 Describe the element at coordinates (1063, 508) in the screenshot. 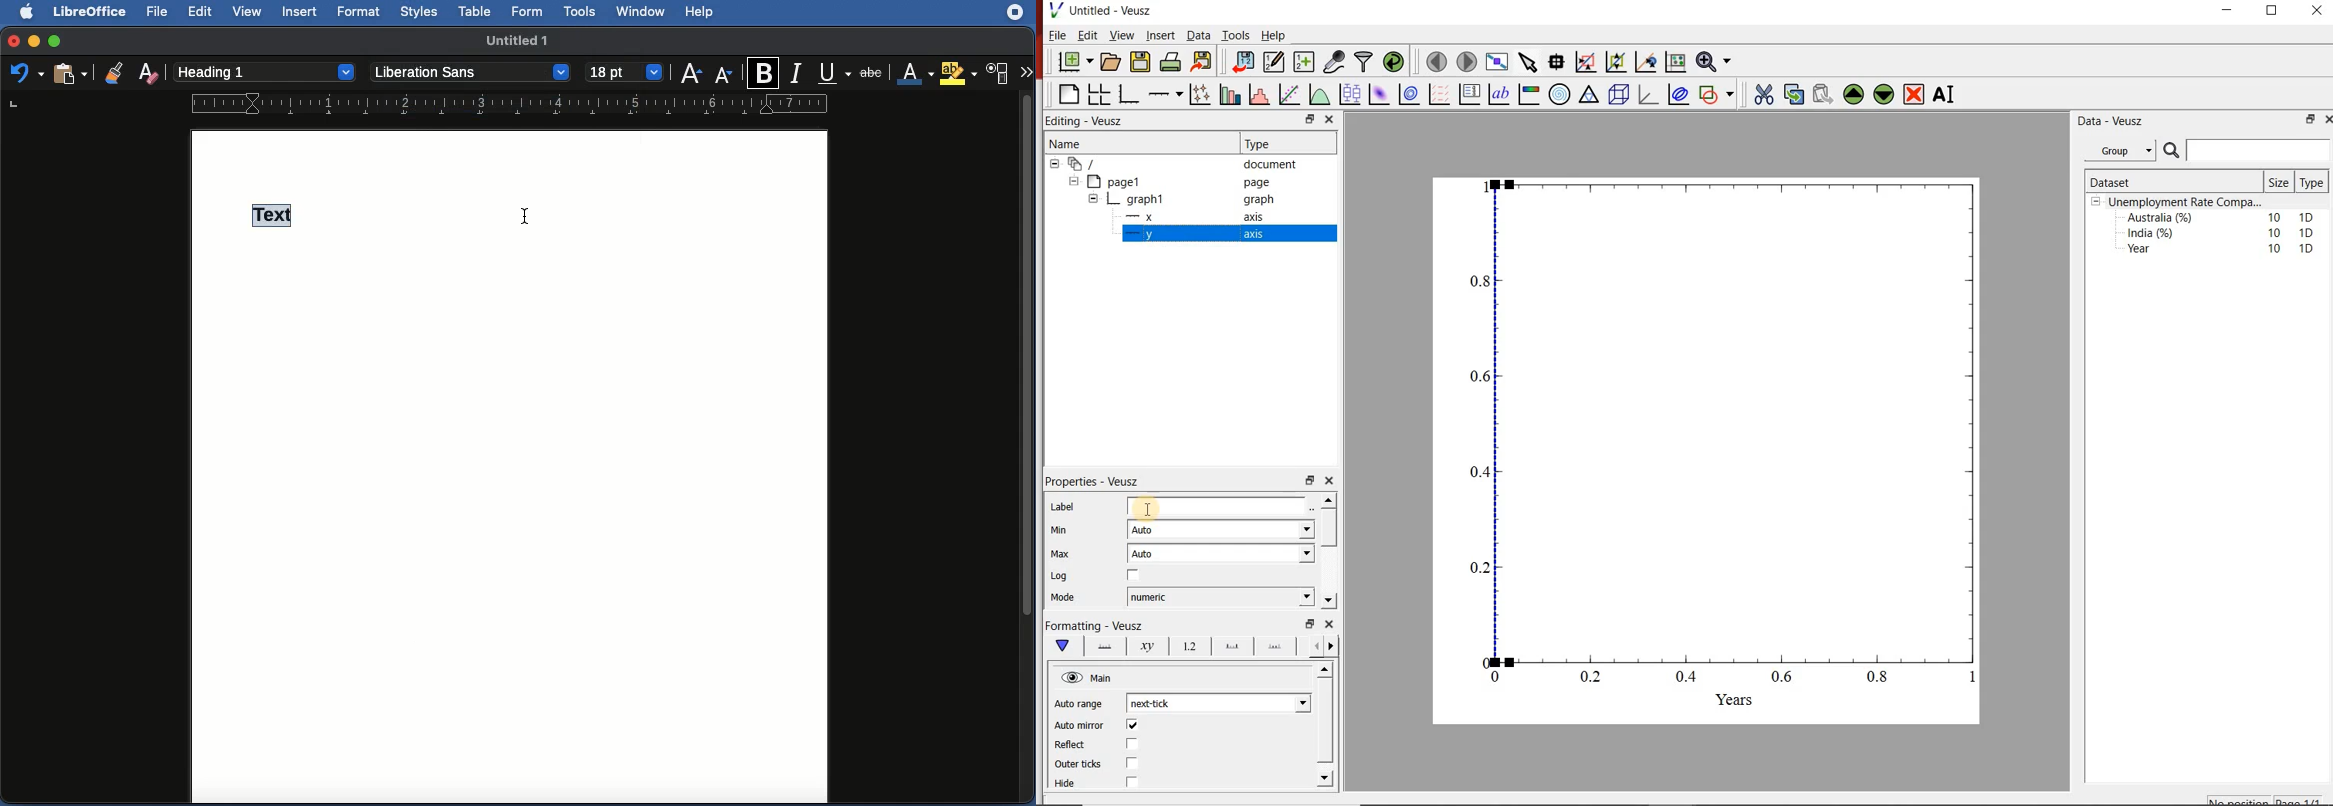

I see `Label` at that location.